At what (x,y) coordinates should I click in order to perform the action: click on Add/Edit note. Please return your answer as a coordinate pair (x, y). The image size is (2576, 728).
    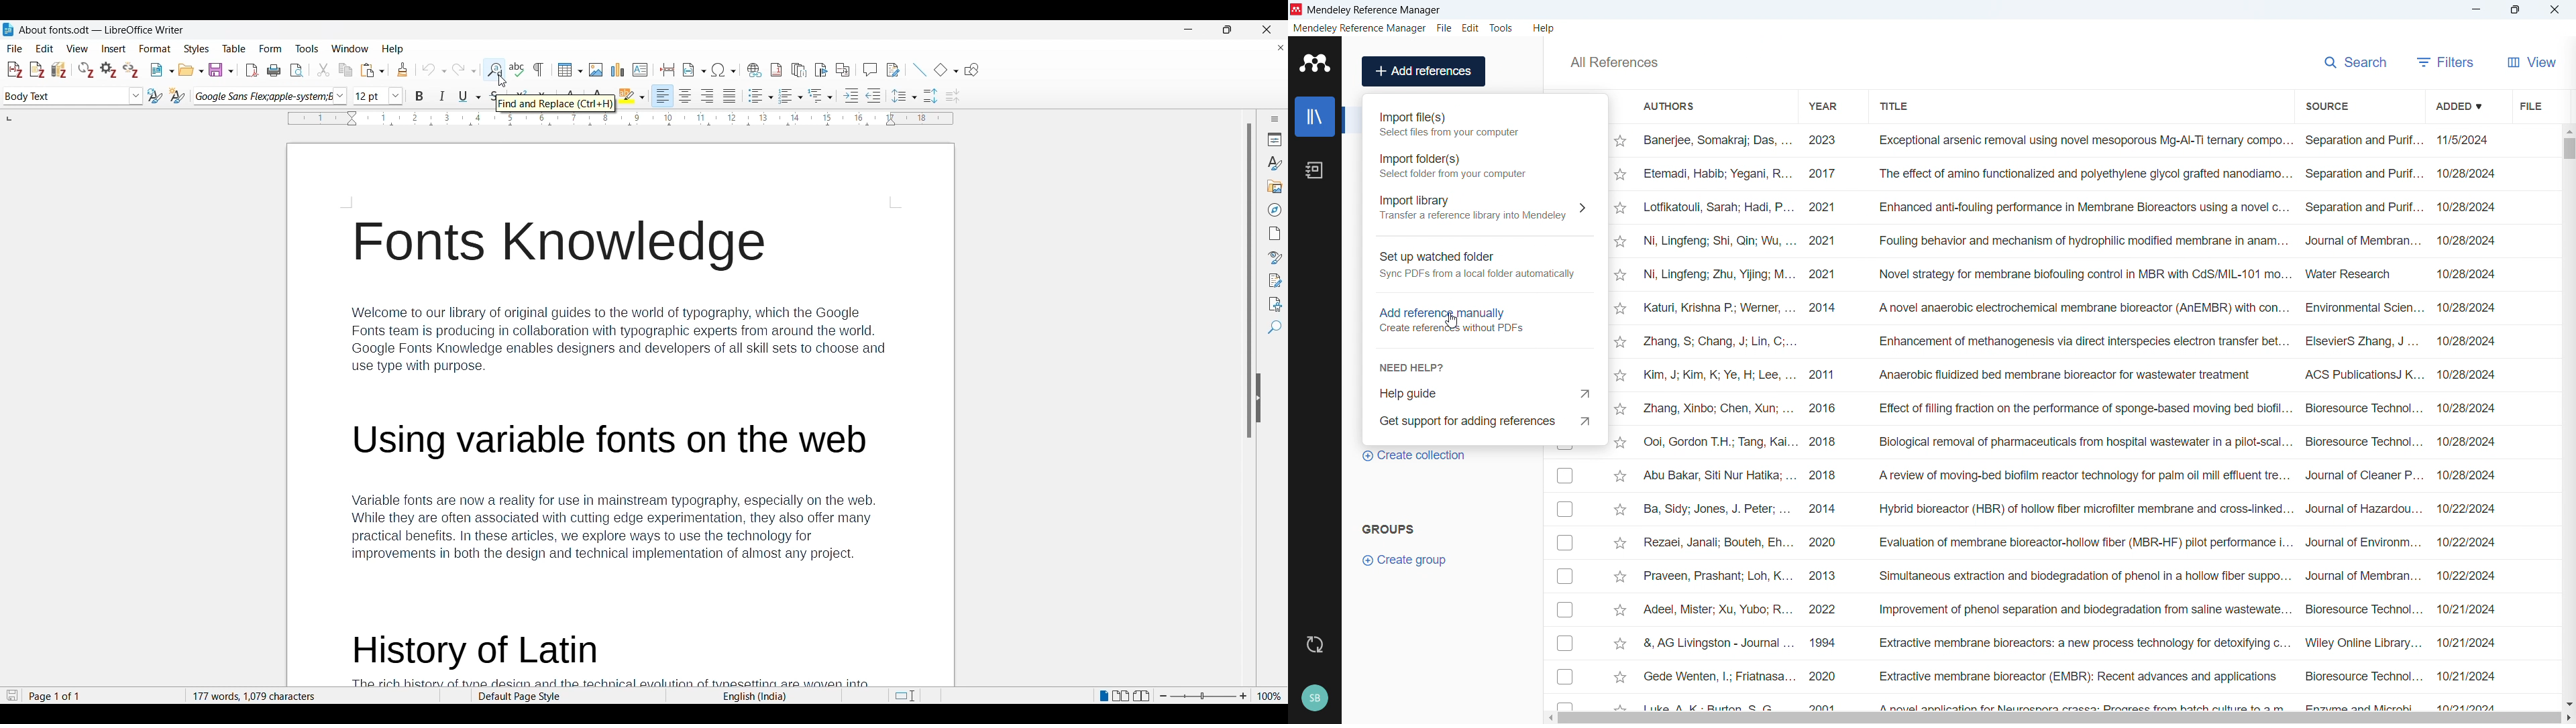
    Looking at the image, I should click on (38, 70).